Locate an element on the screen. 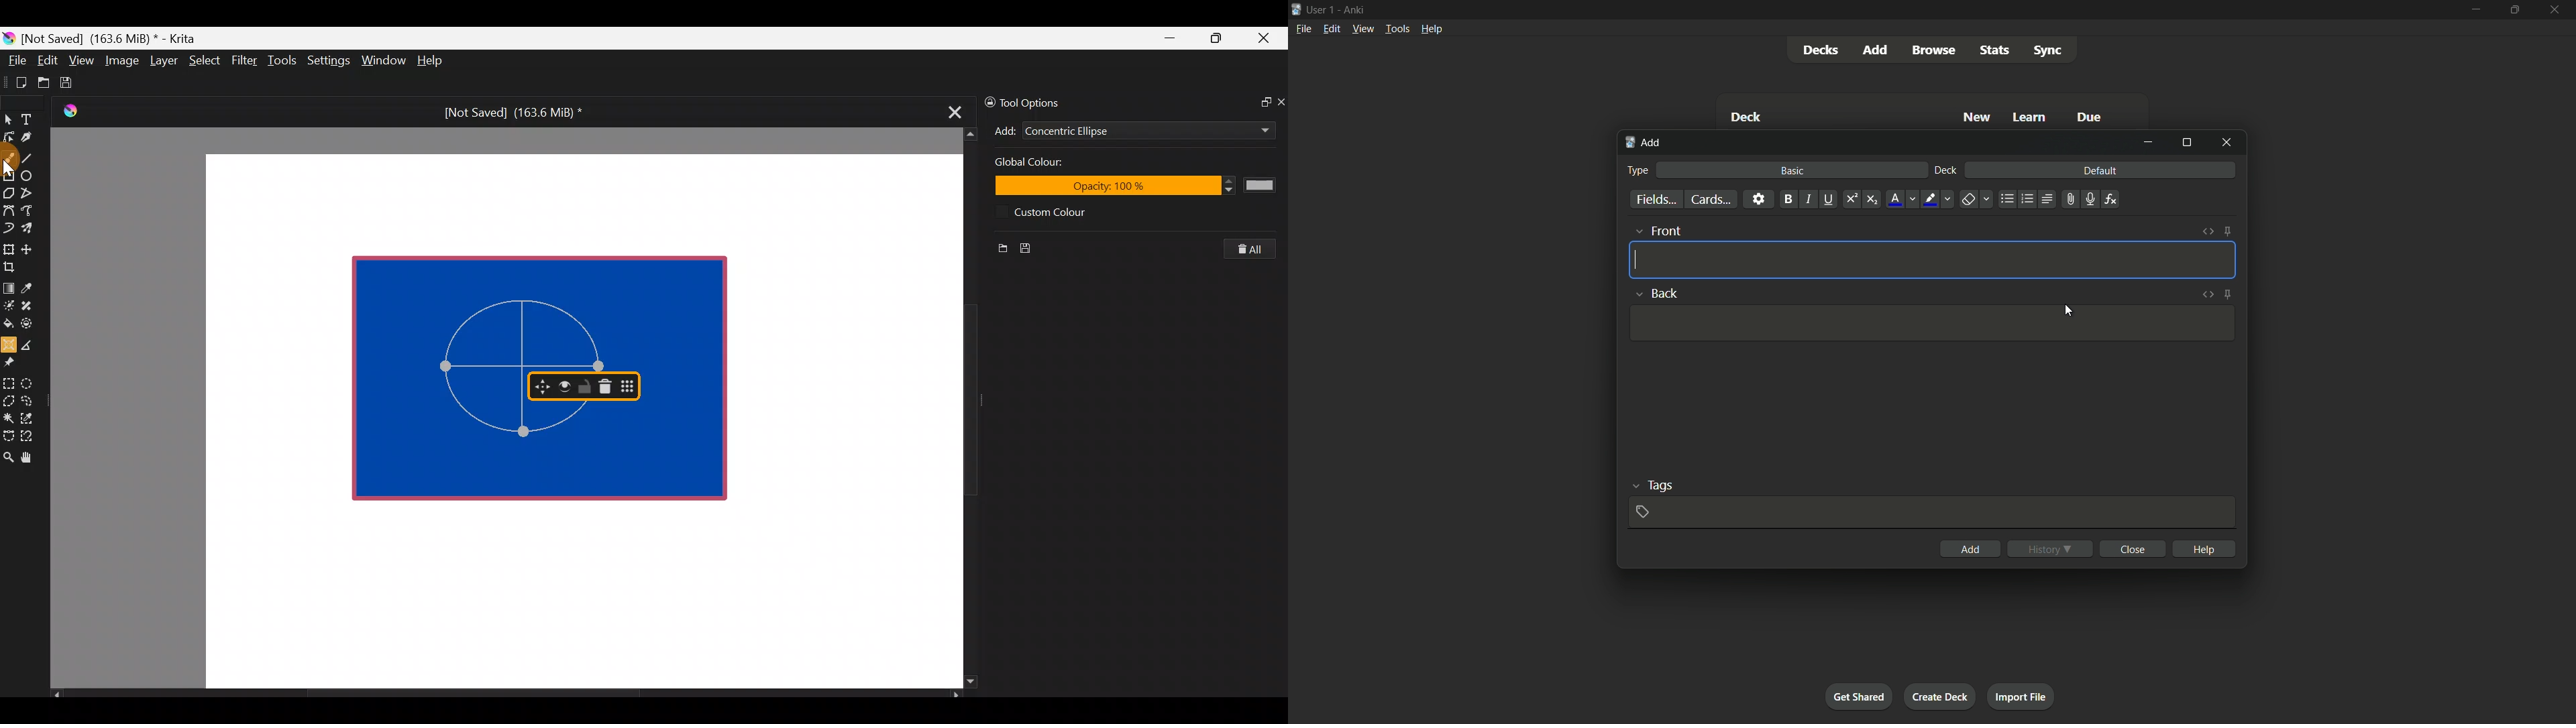 The width and height of the screenshot is (2576, 728). minimize is located at coordinates (2475, 10).